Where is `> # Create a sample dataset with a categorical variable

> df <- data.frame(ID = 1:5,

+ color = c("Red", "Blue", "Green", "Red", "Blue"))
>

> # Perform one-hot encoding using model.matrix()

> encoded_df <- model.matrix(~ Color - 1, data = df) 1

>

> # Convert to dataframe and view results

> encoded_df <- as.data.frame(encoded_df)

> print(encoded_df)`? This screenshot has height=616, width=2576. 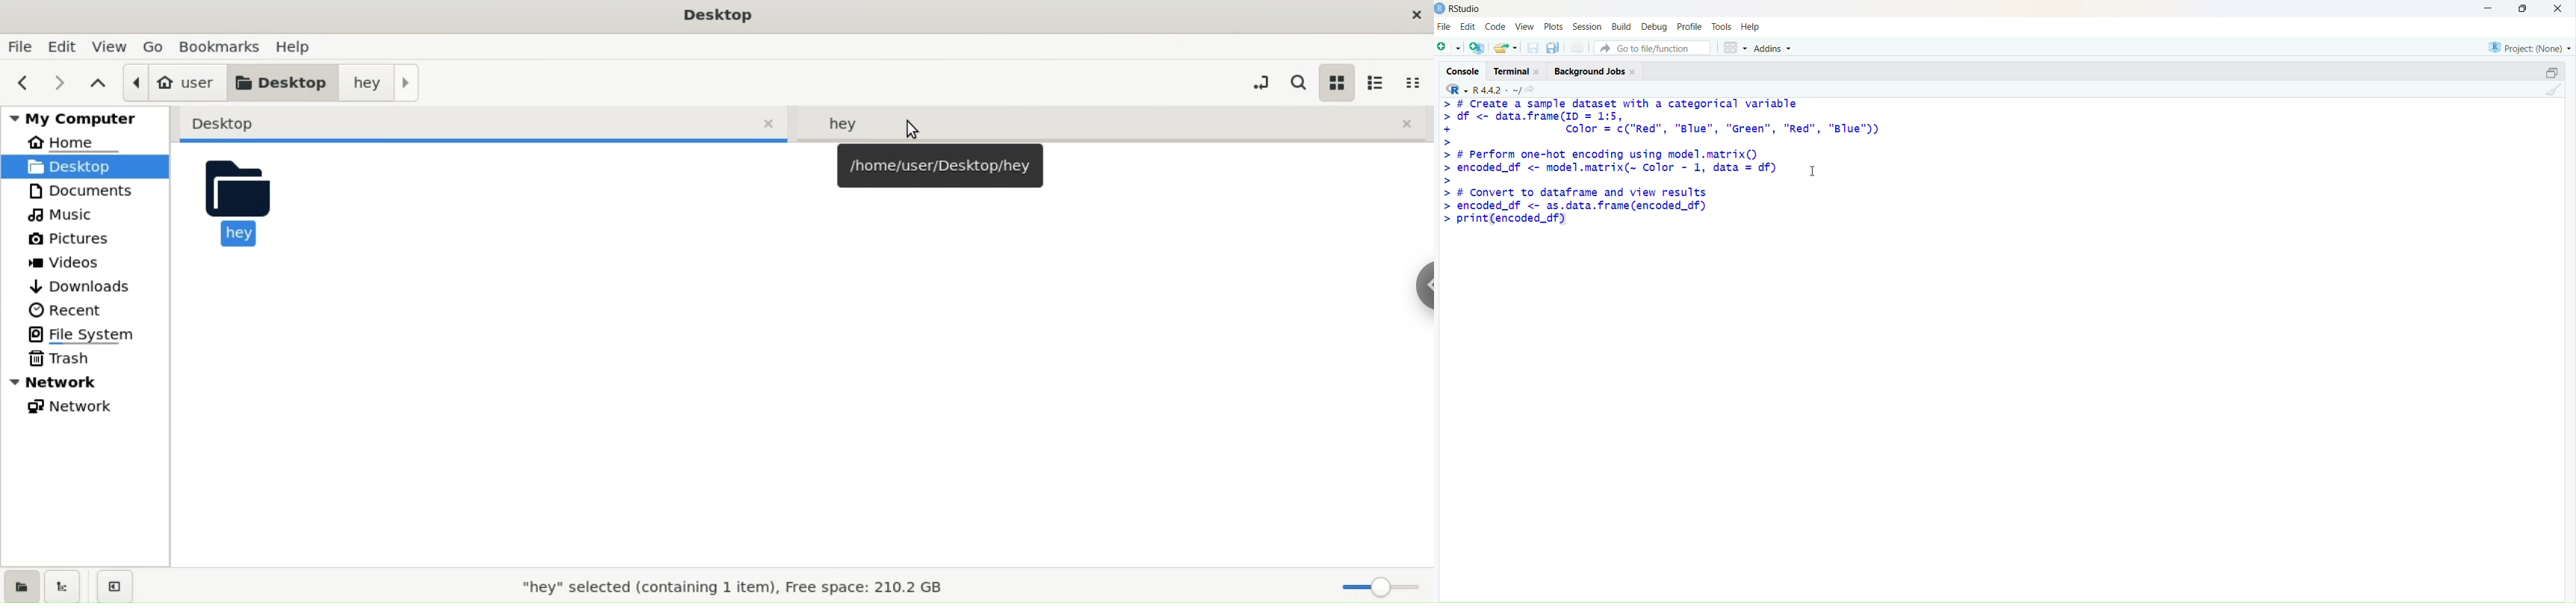
> # Create a sample dataset with a categorical variable

> df <- data.frame(ID = 1:5,

+ color = c("Red", "Blue", "Green", "Red", "Blue"))
>

> # Perform one-hot encoding using model.matrix()

> encoded_df <- model.matrix(~ Color - 1, data = df) 1

>

> # Convert to dataframe and view results

> encoded_df <- as.data.frame(encoded_df)

> print(encoded_df) is located at coordinates (1662, 164).